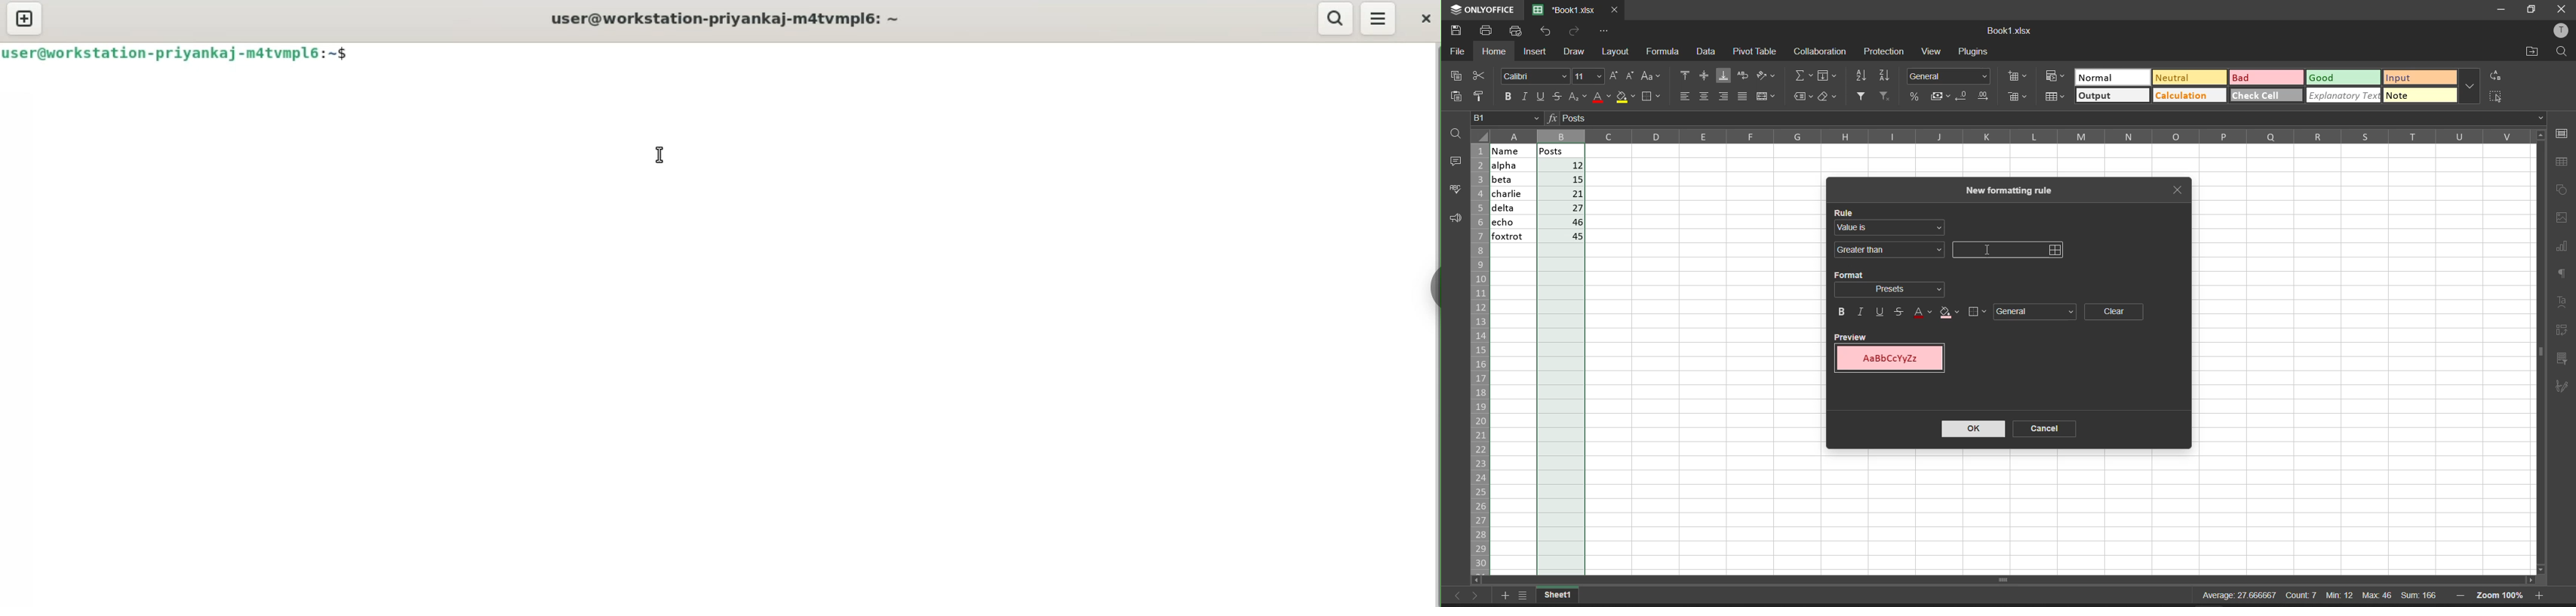 The image size is (2576, 616). Describe the element at coordinates (1914, 98) in the screenshot. I see `percent style` at that location.